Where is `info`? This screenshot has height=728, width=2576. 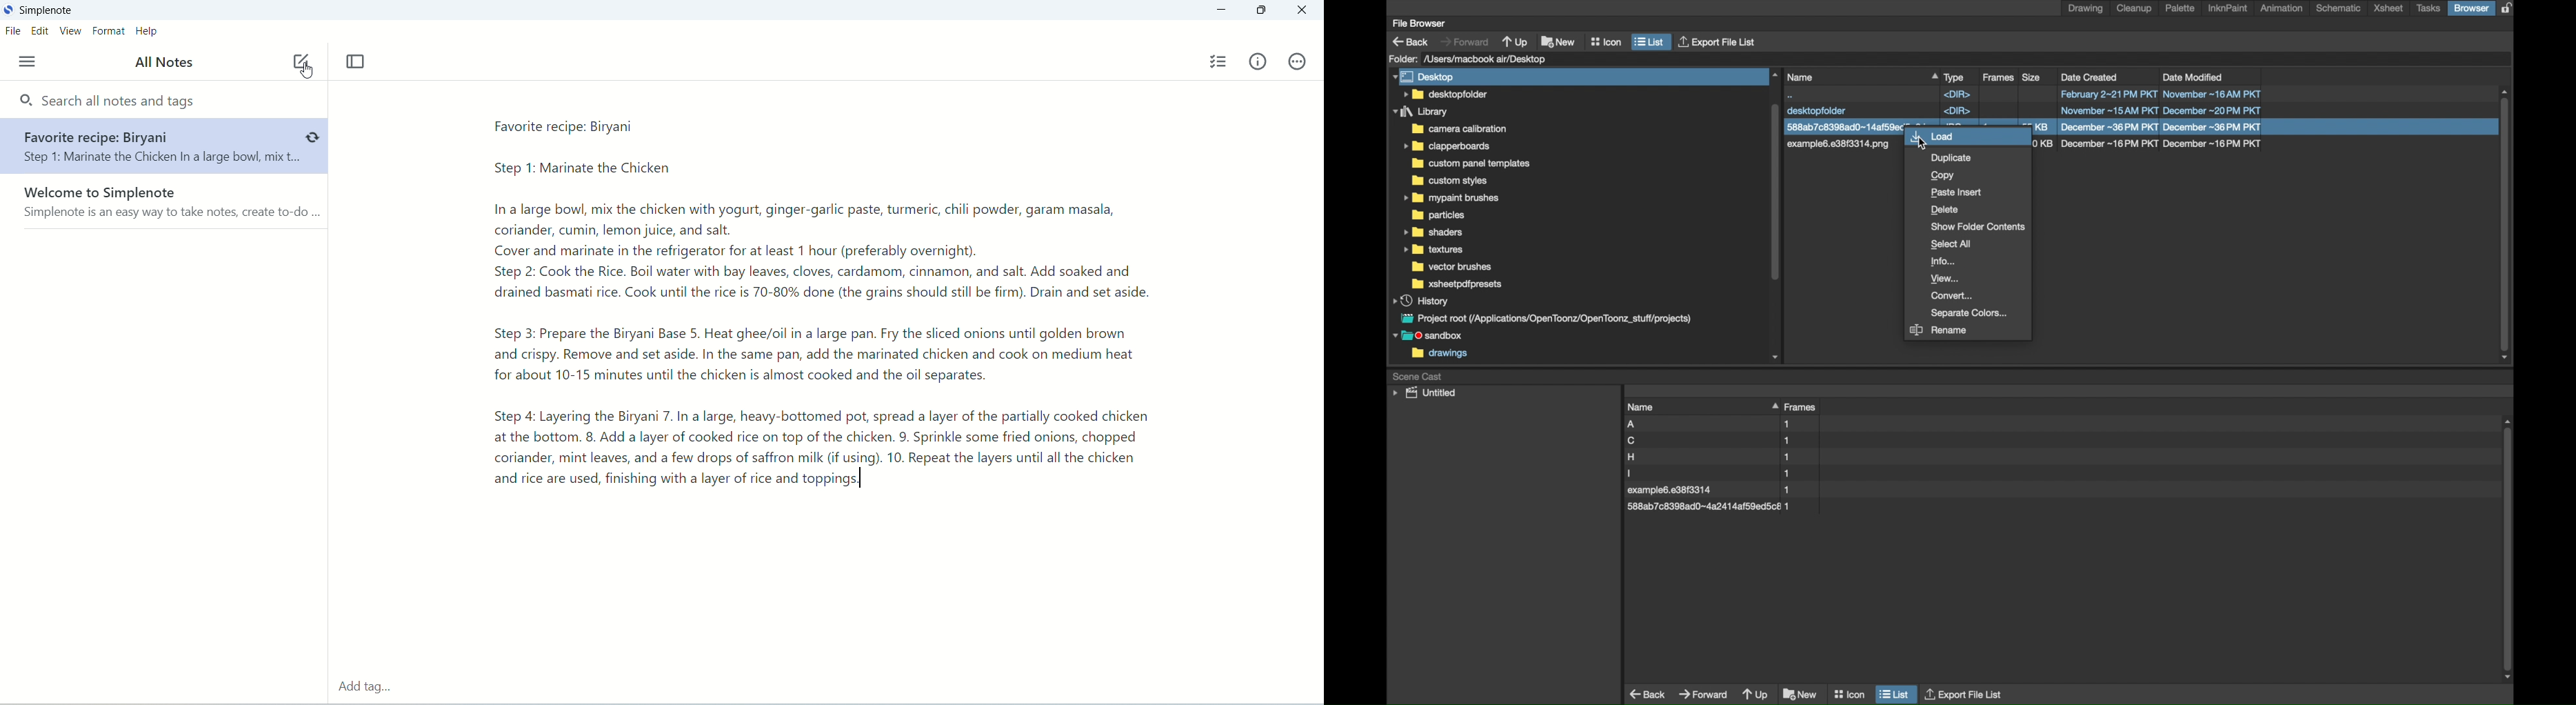 info is located at coordinates (1258, 64).